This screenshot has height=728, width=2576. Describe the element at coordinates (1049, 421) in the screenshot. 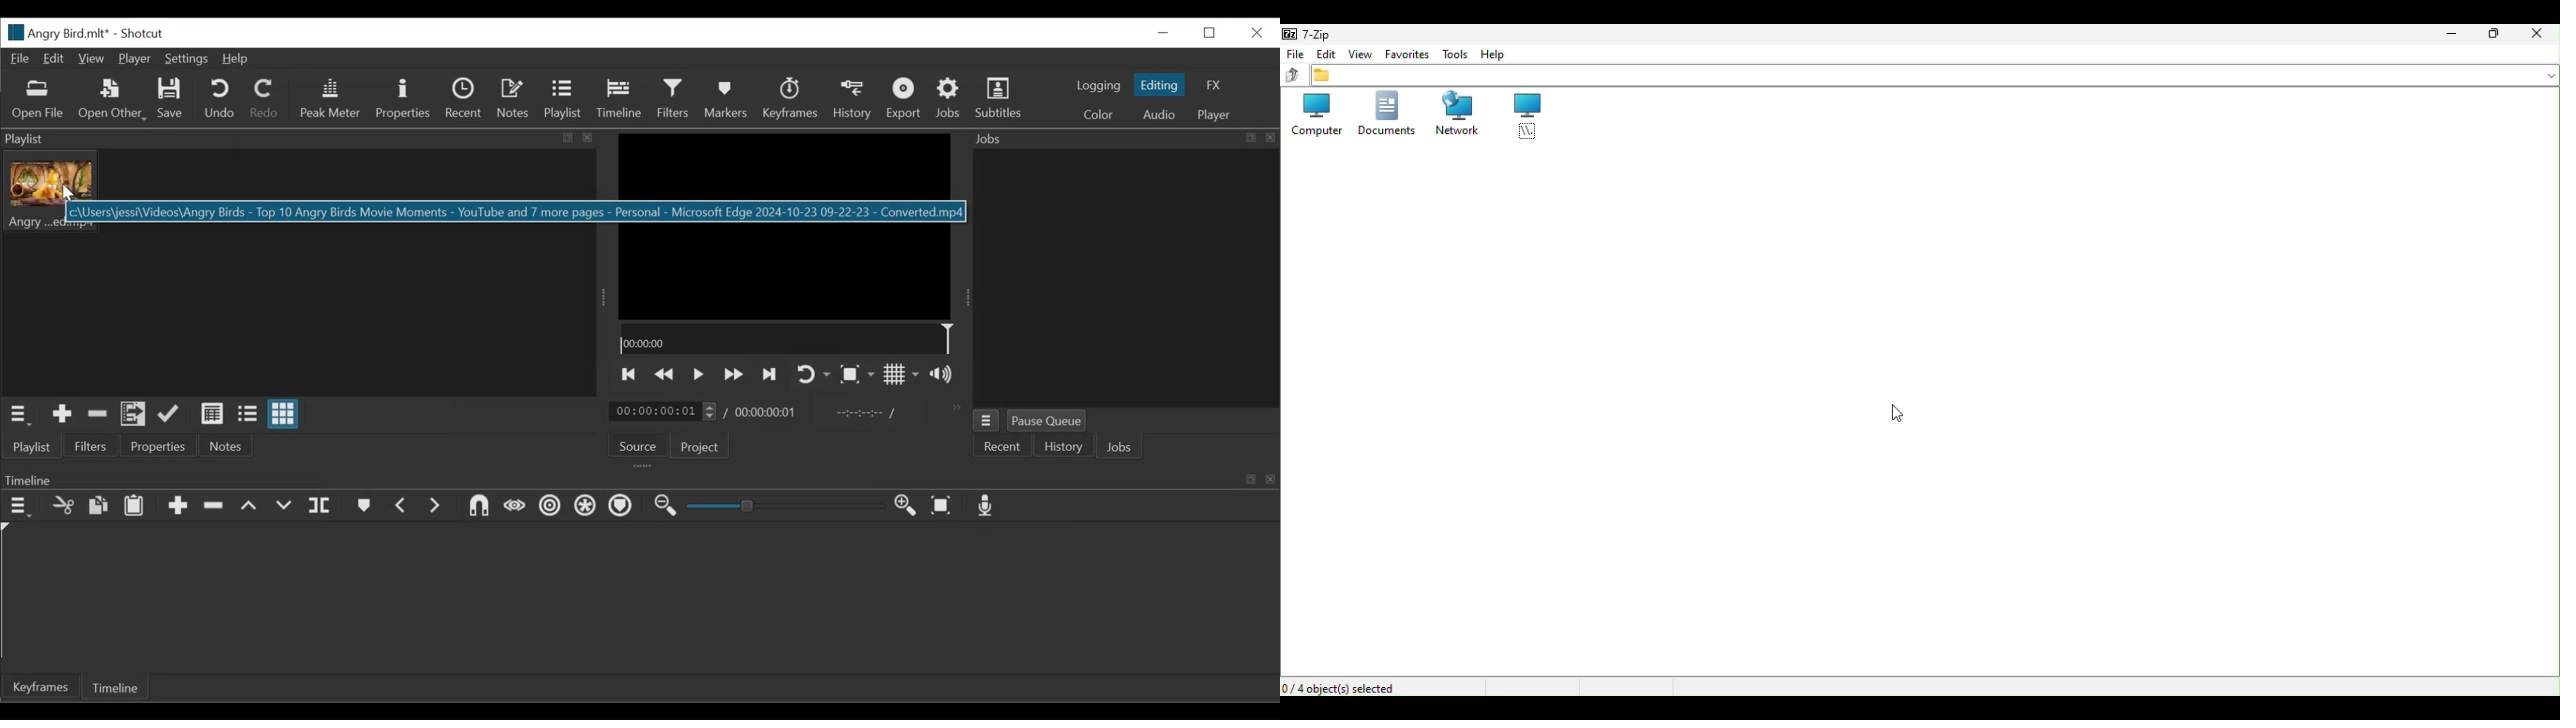

I see `Pause Queue` at that location.